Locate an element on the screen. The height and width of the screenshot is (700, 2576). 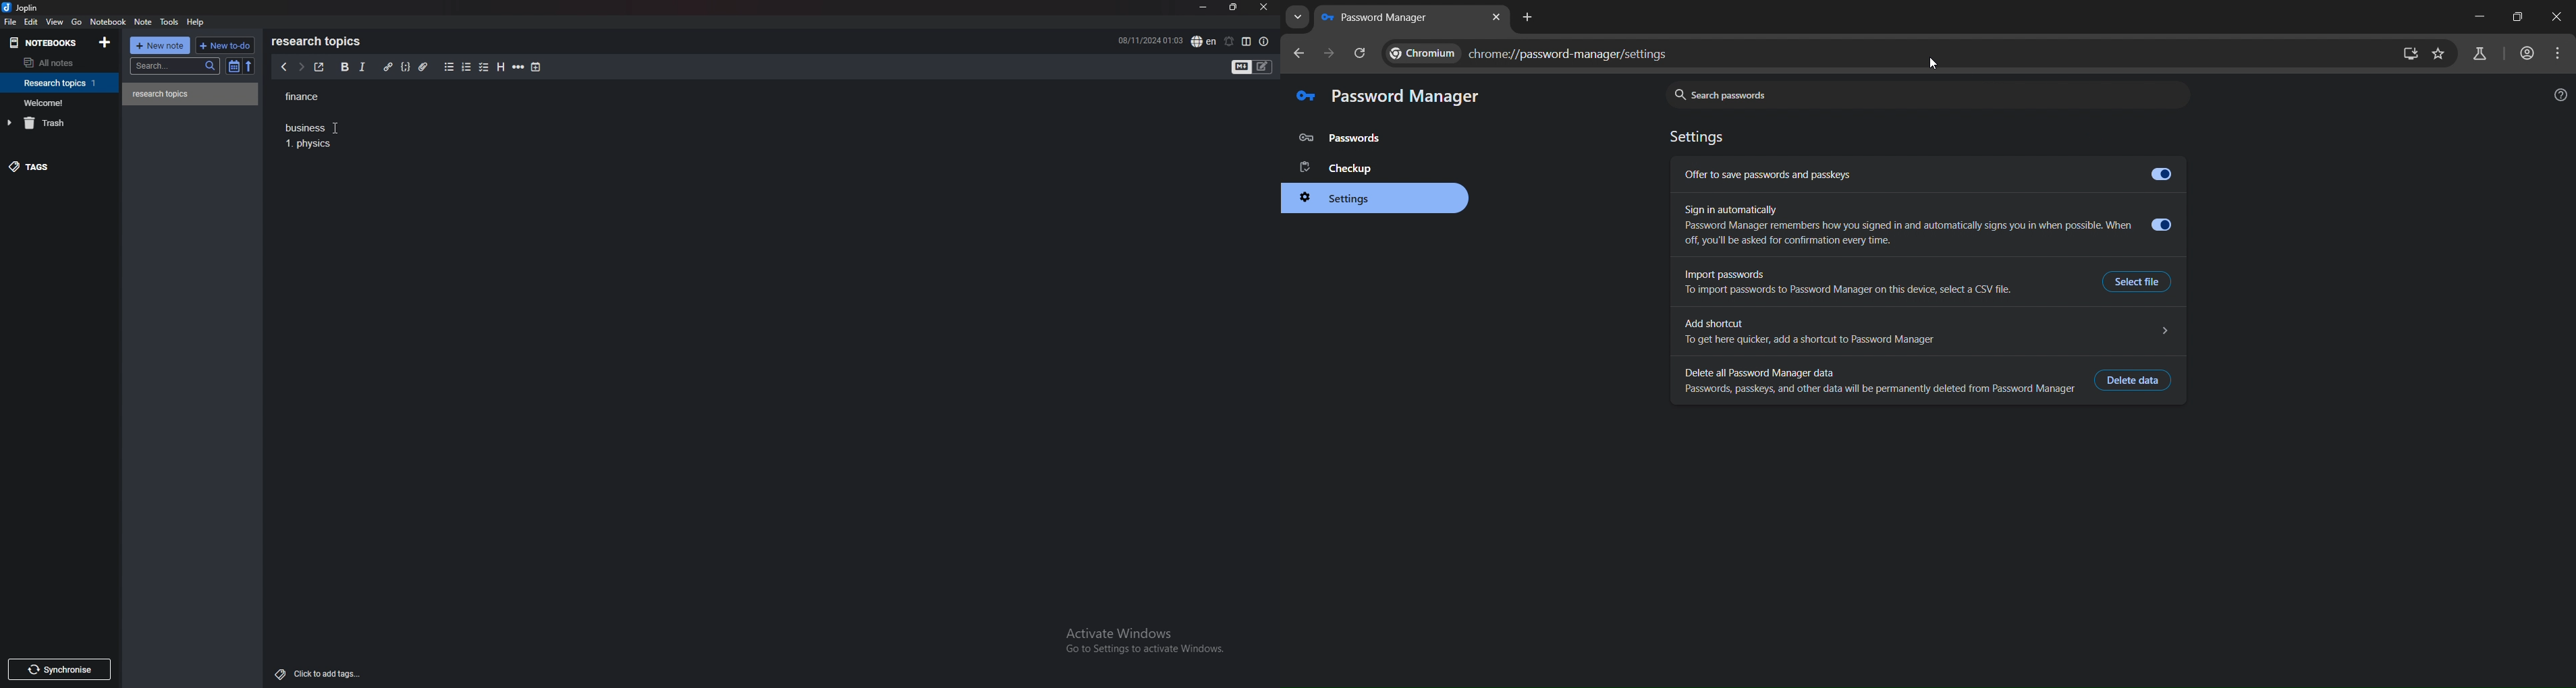
reverse sort order is located at coordinates (248, 66).